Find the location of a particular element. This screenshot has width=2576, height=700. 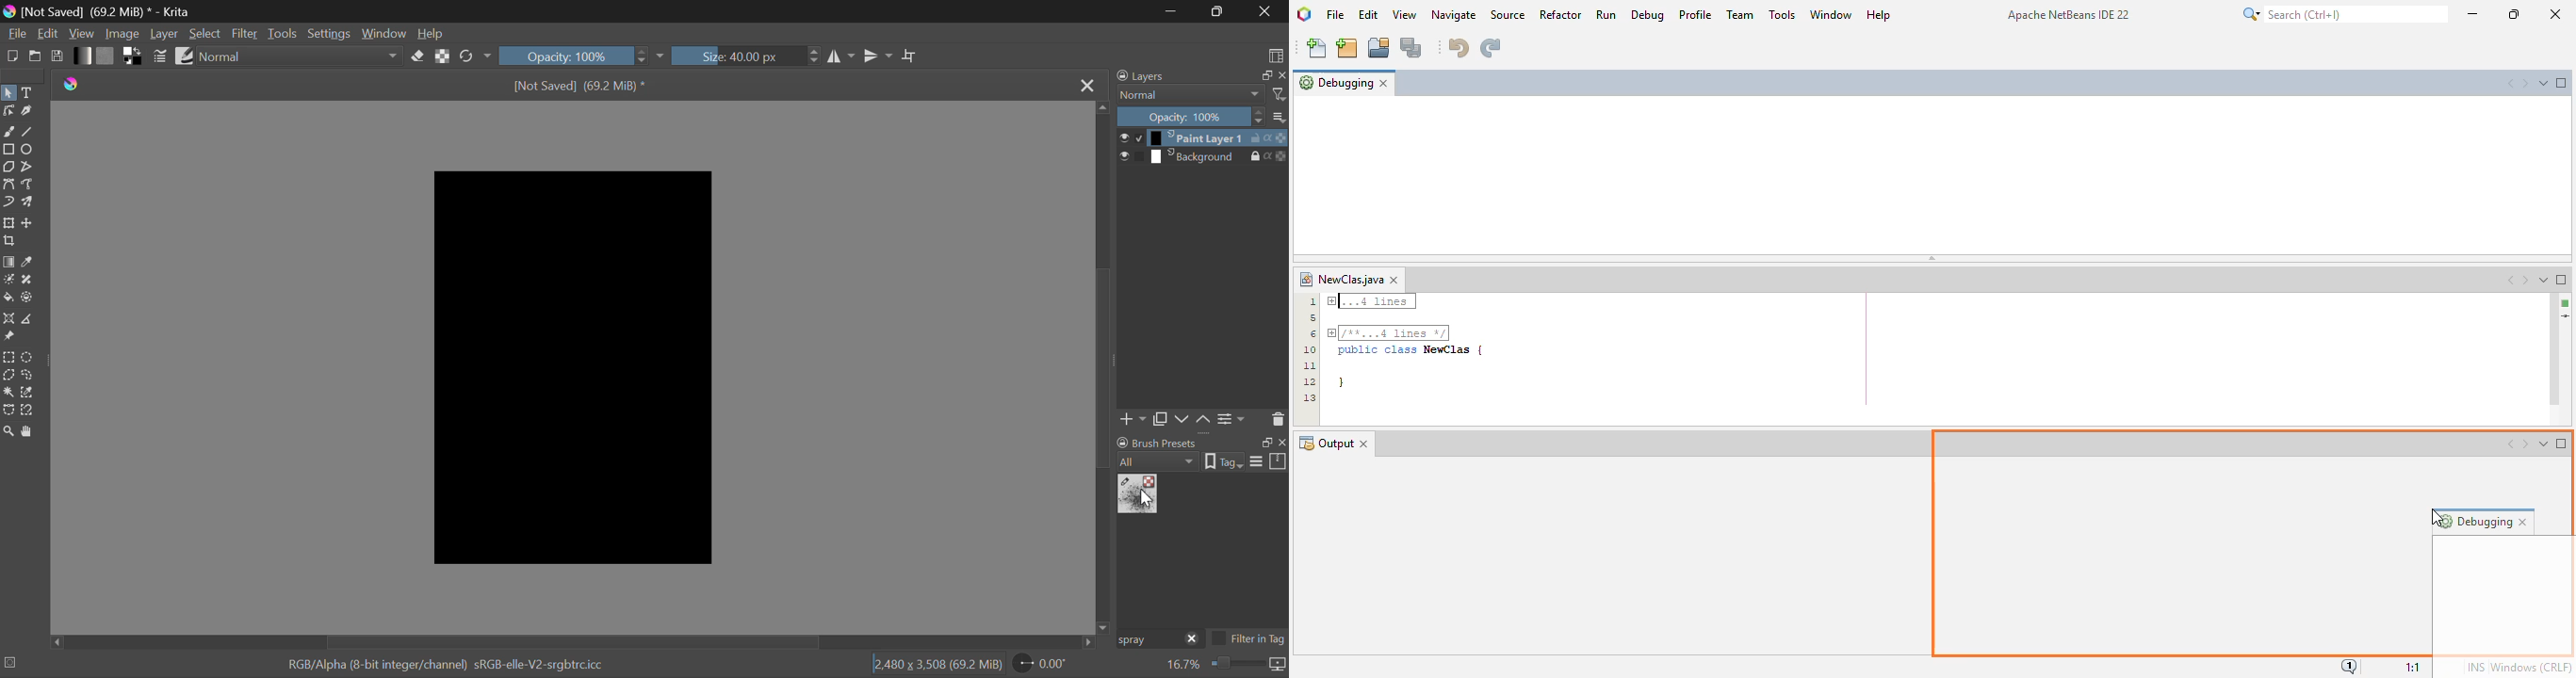

checkbox is located at coordinates (1132, 157).